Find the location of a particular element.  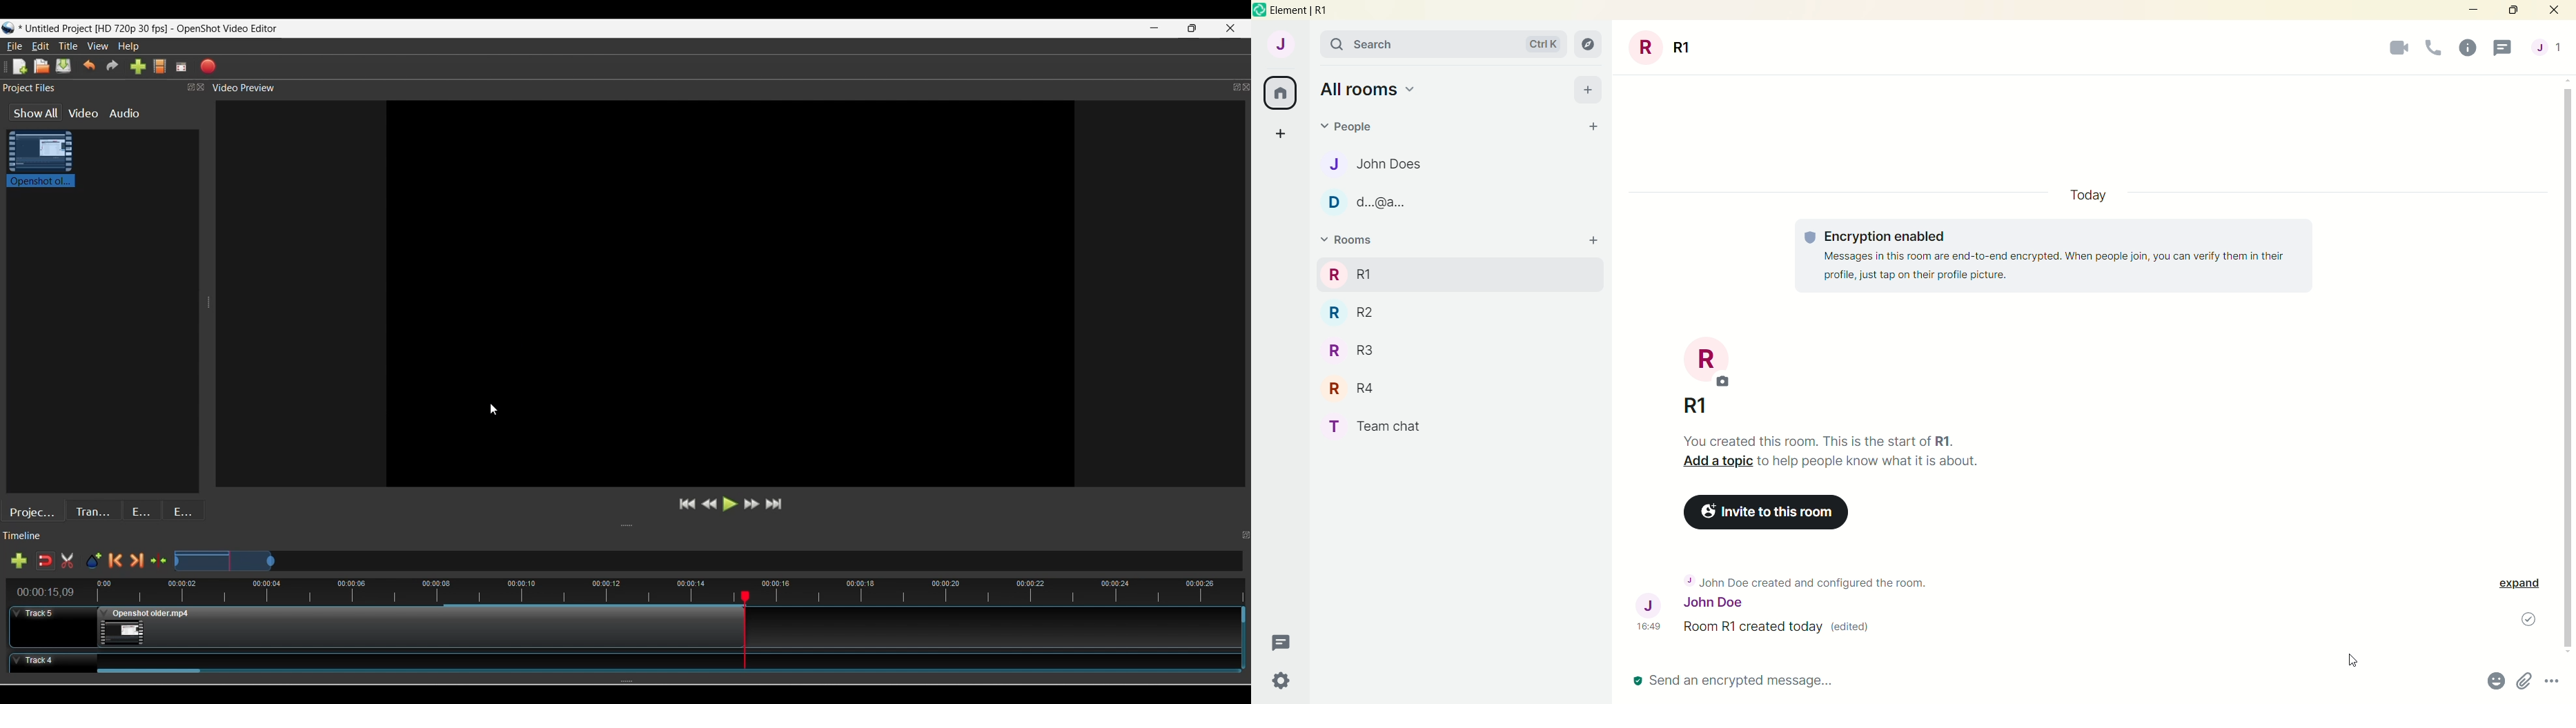

rooms is located at coordinates (1354, 240).